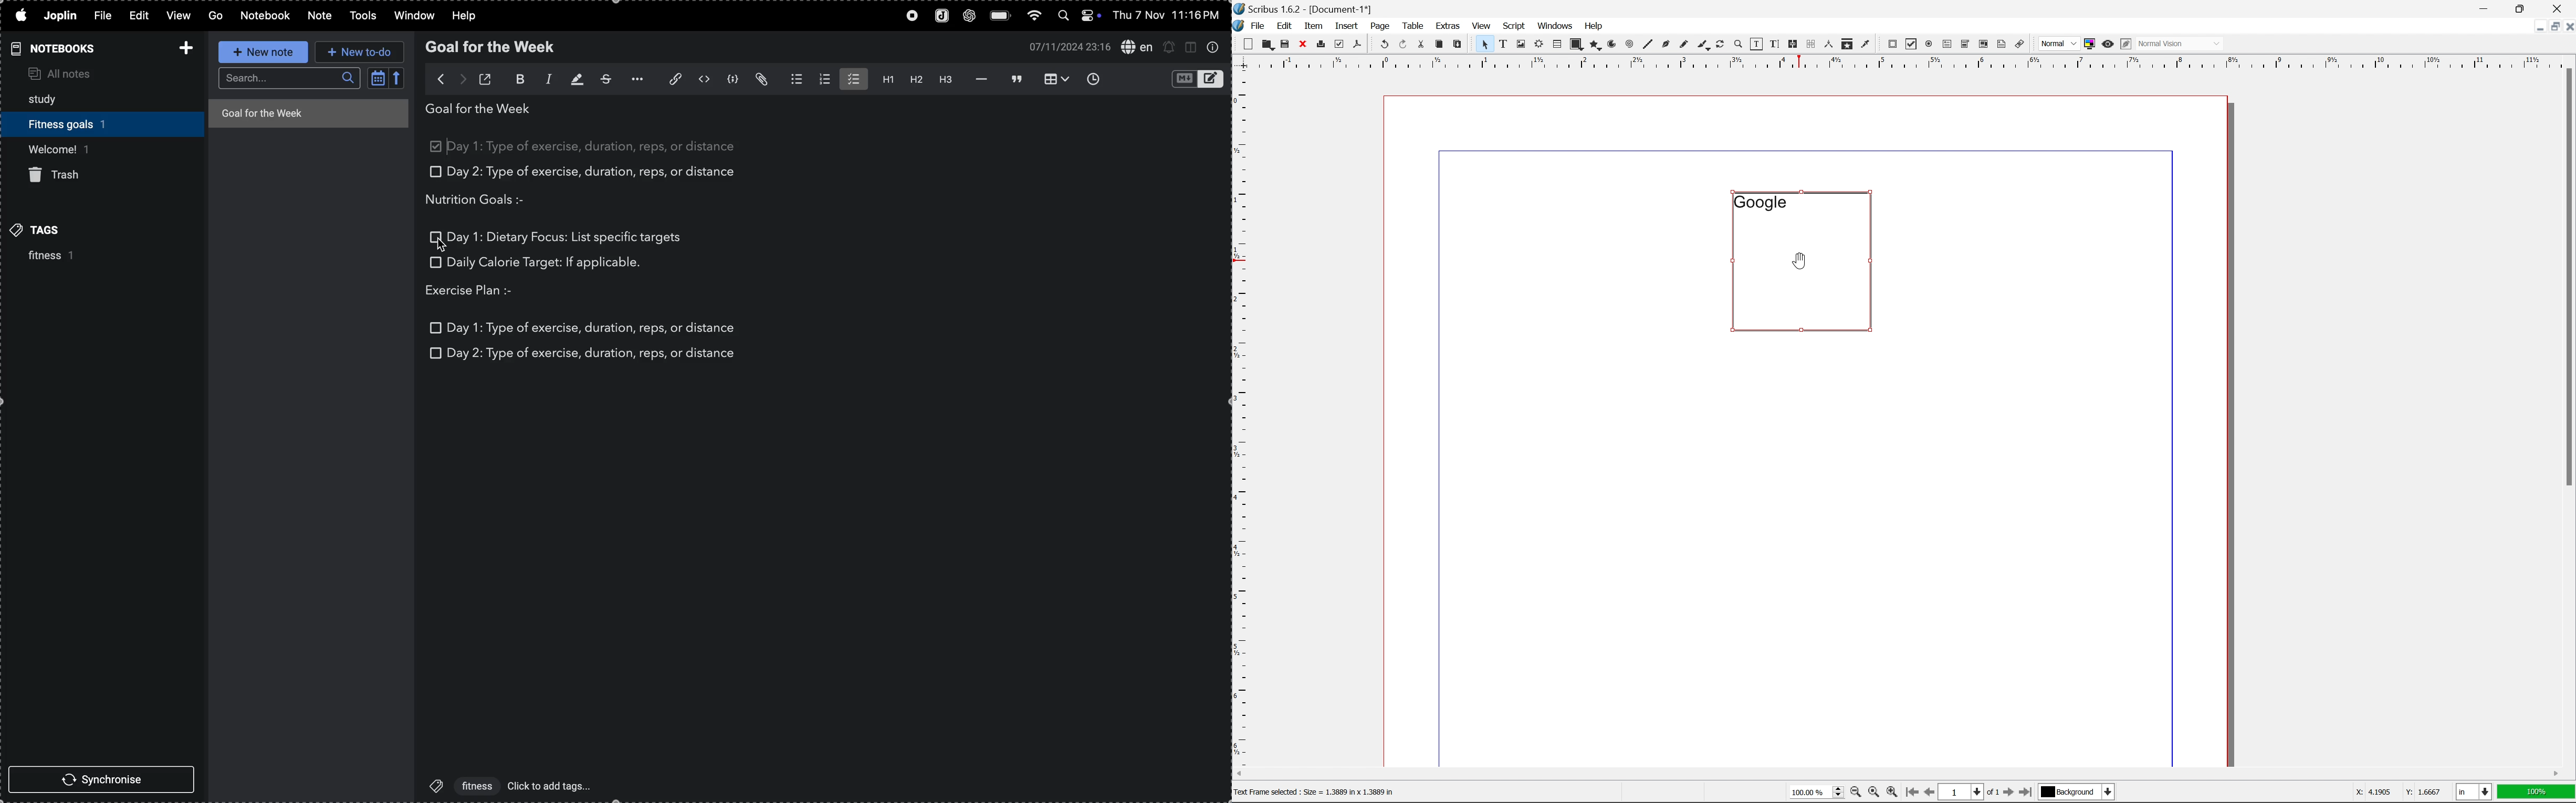  I want to click on checkbox, so click(434, 172).